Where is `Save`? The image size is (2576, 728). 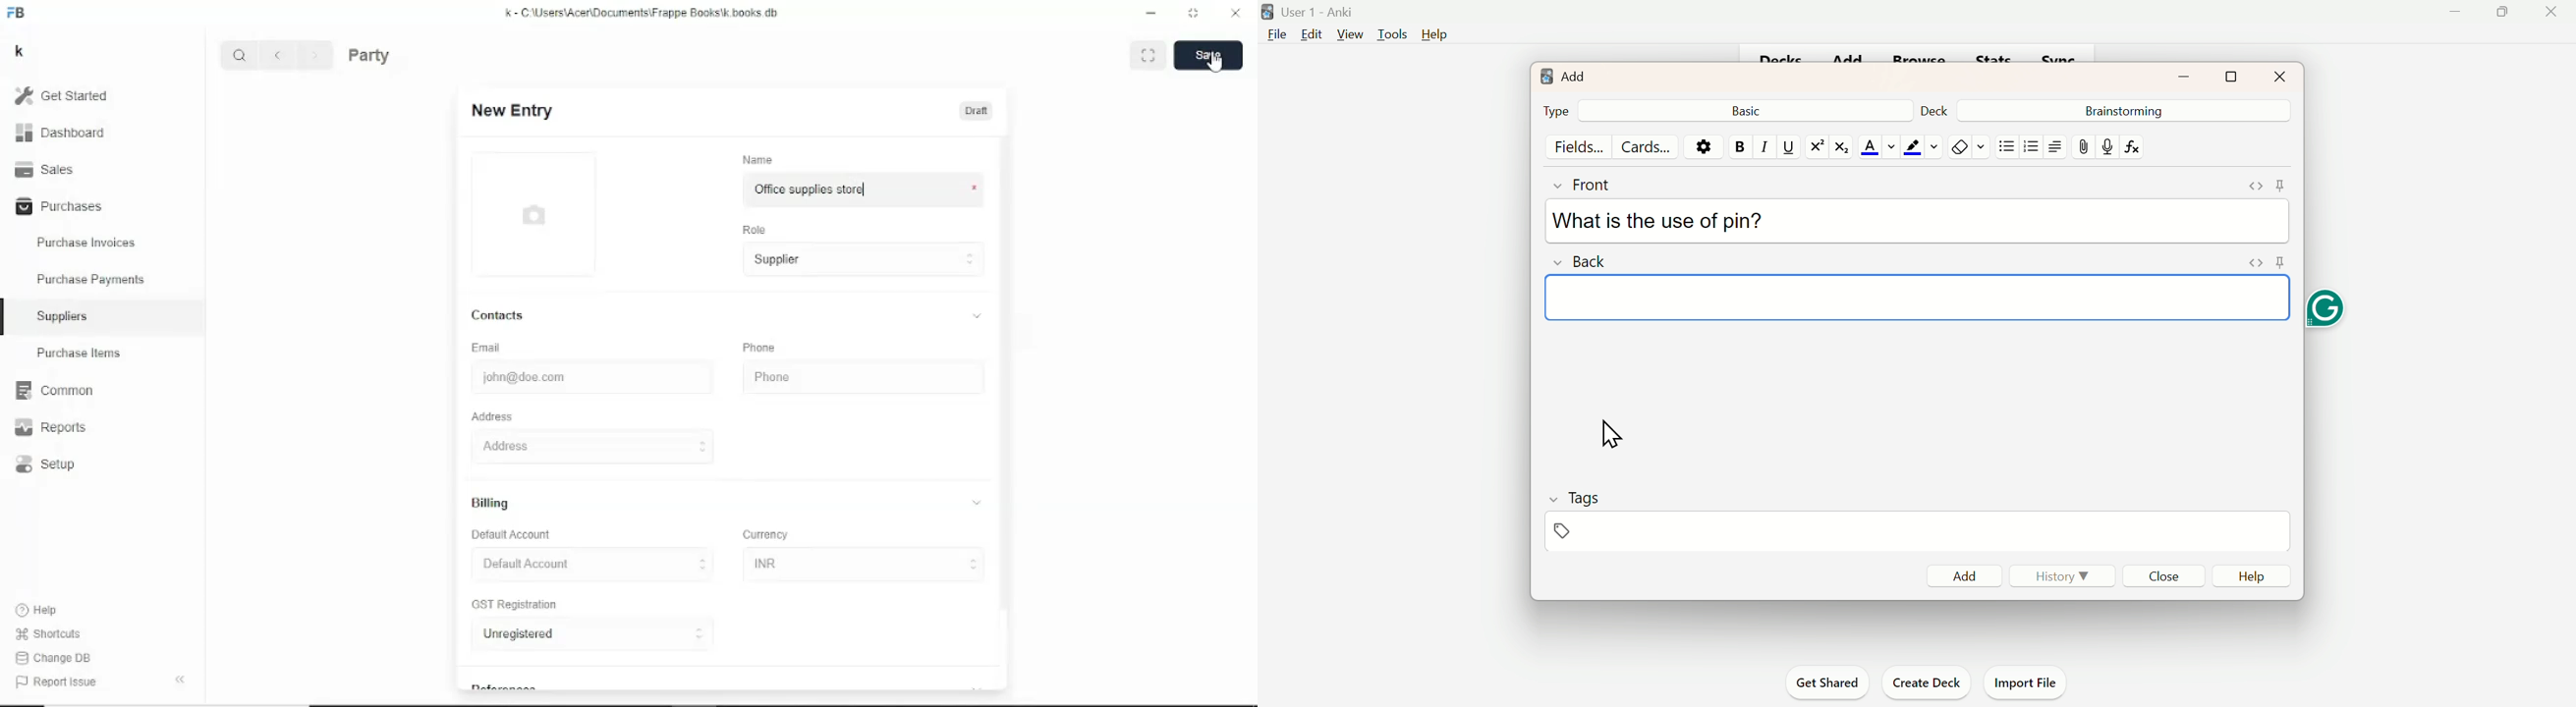 Save is located at coordinates (1208, 55).